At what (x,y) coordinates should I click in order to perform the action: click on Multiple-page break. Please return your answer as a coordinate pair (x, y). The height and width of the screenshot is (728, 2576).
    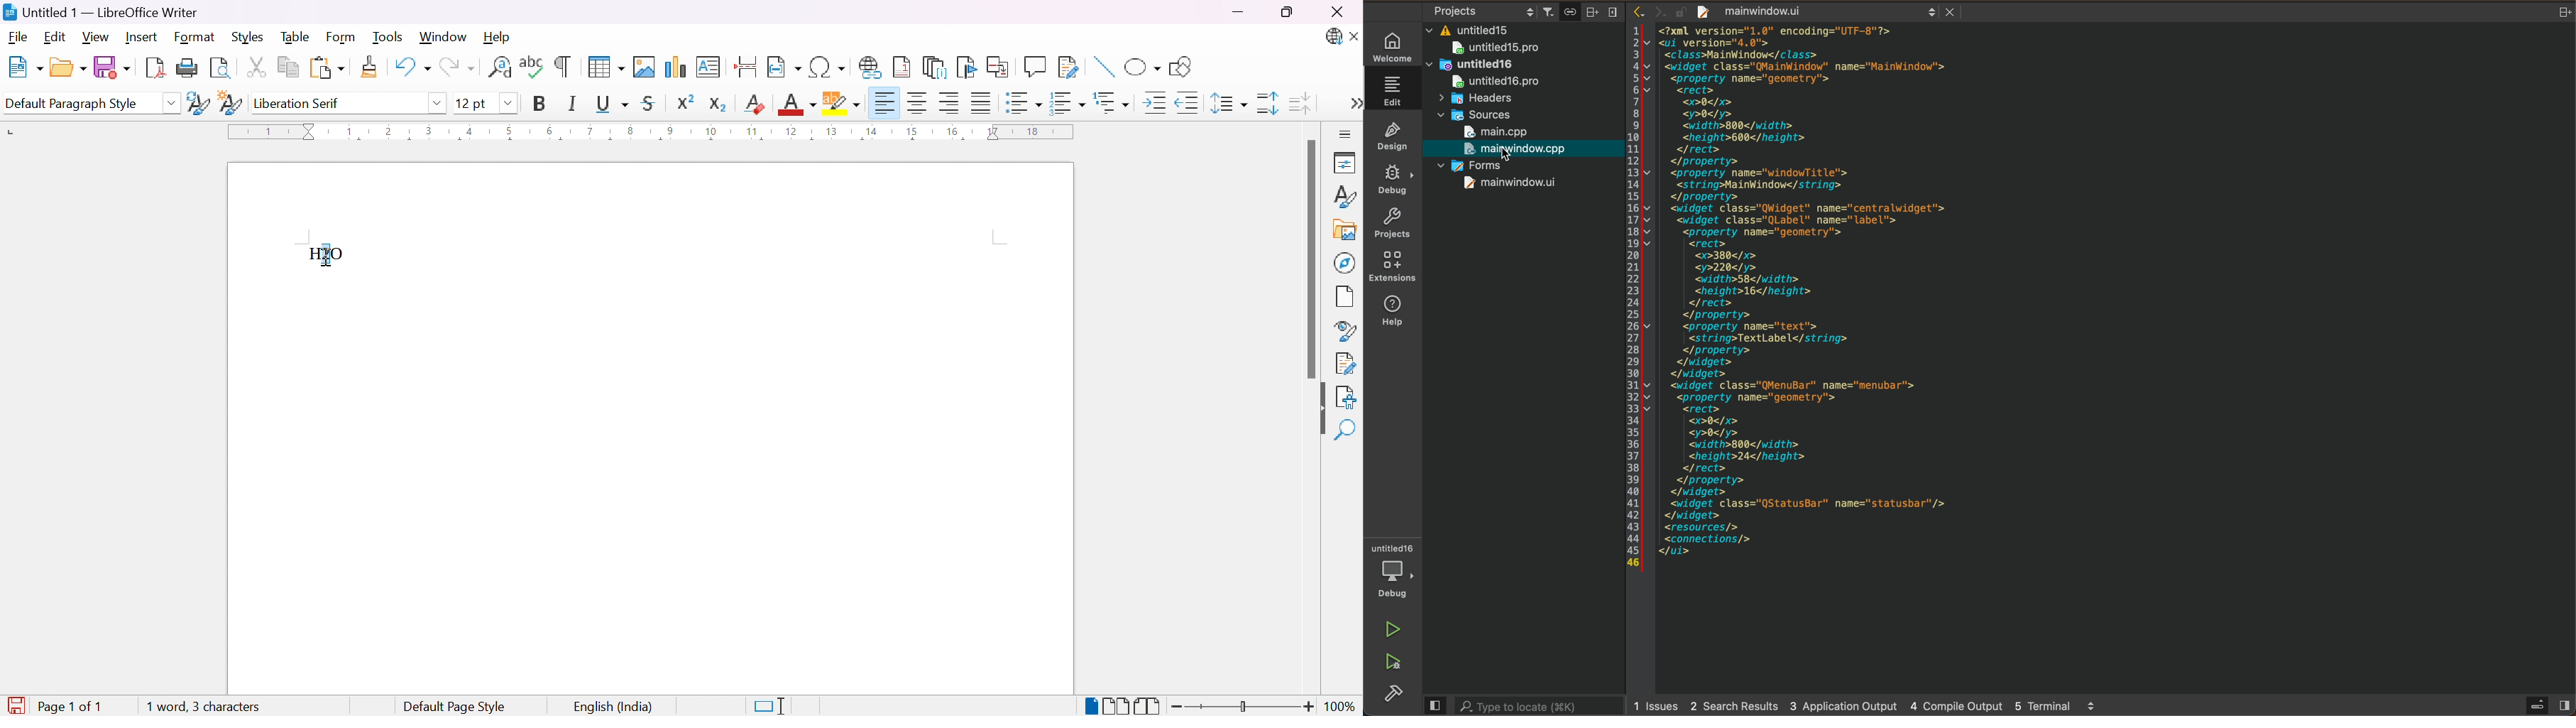
    Looking at the image, I should click on (1115, 707).